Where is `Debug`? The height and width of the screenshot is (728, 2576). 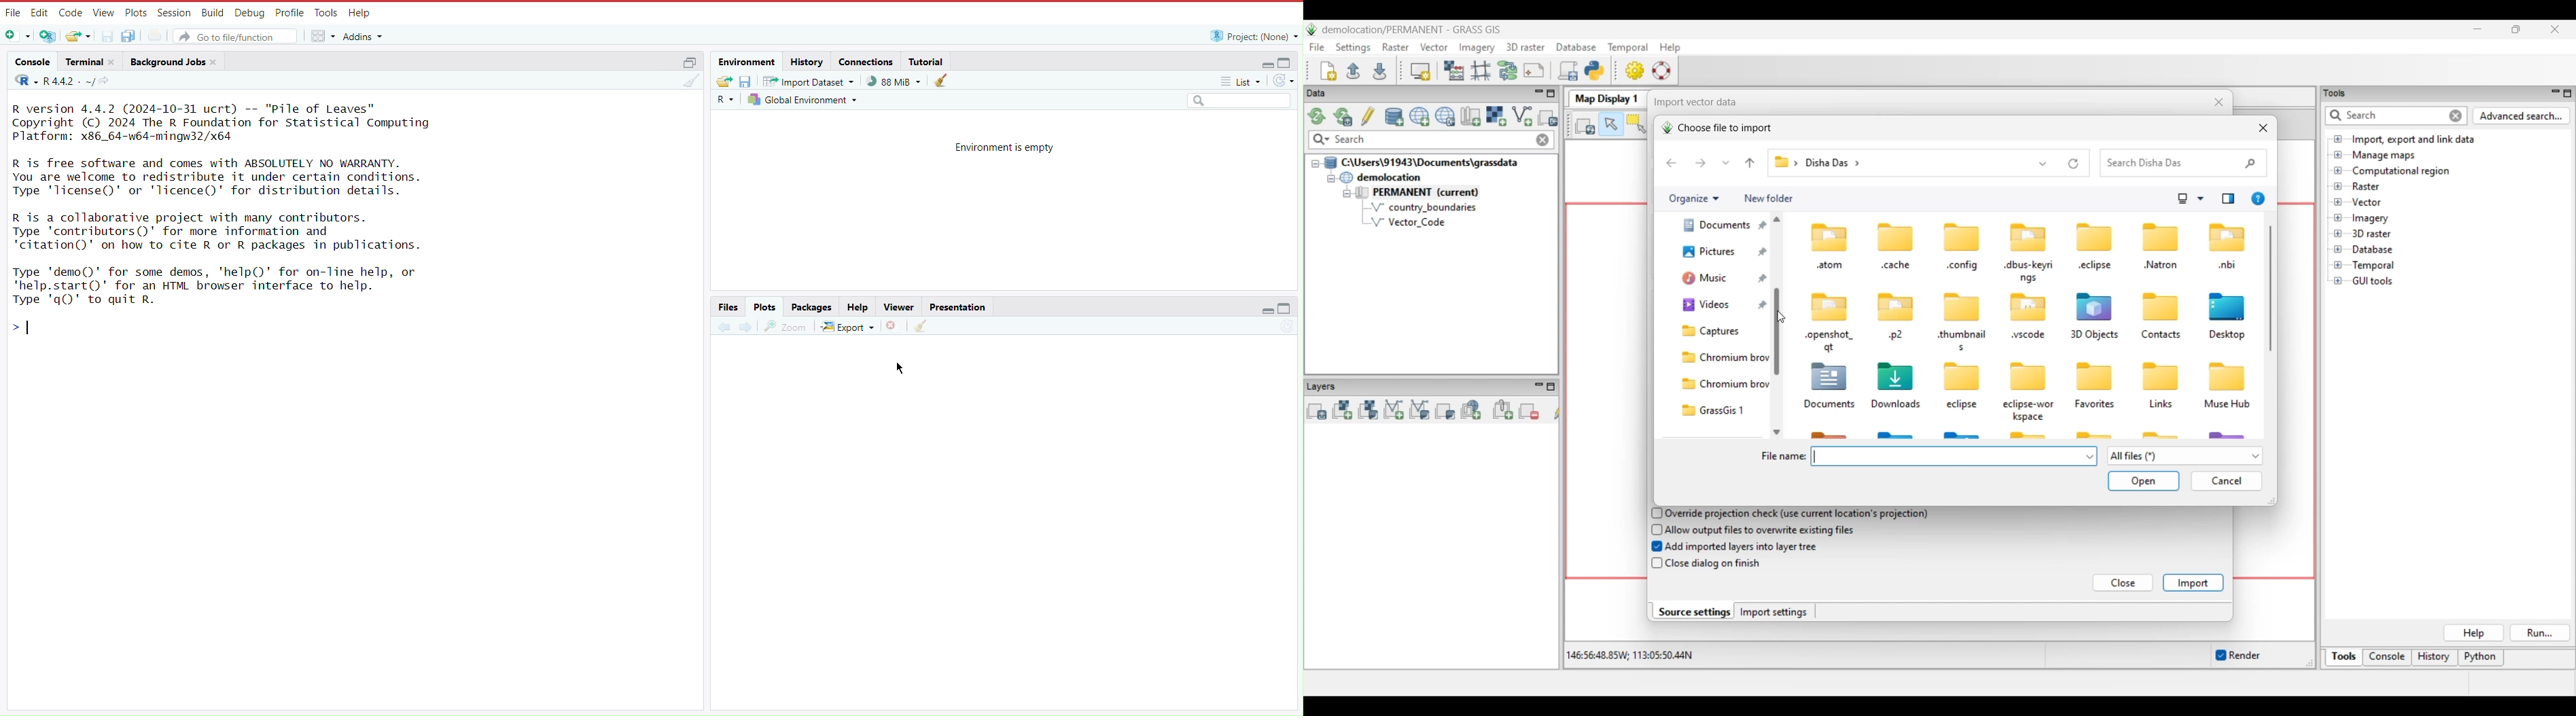 Debug is located at coordinates (248, 12).